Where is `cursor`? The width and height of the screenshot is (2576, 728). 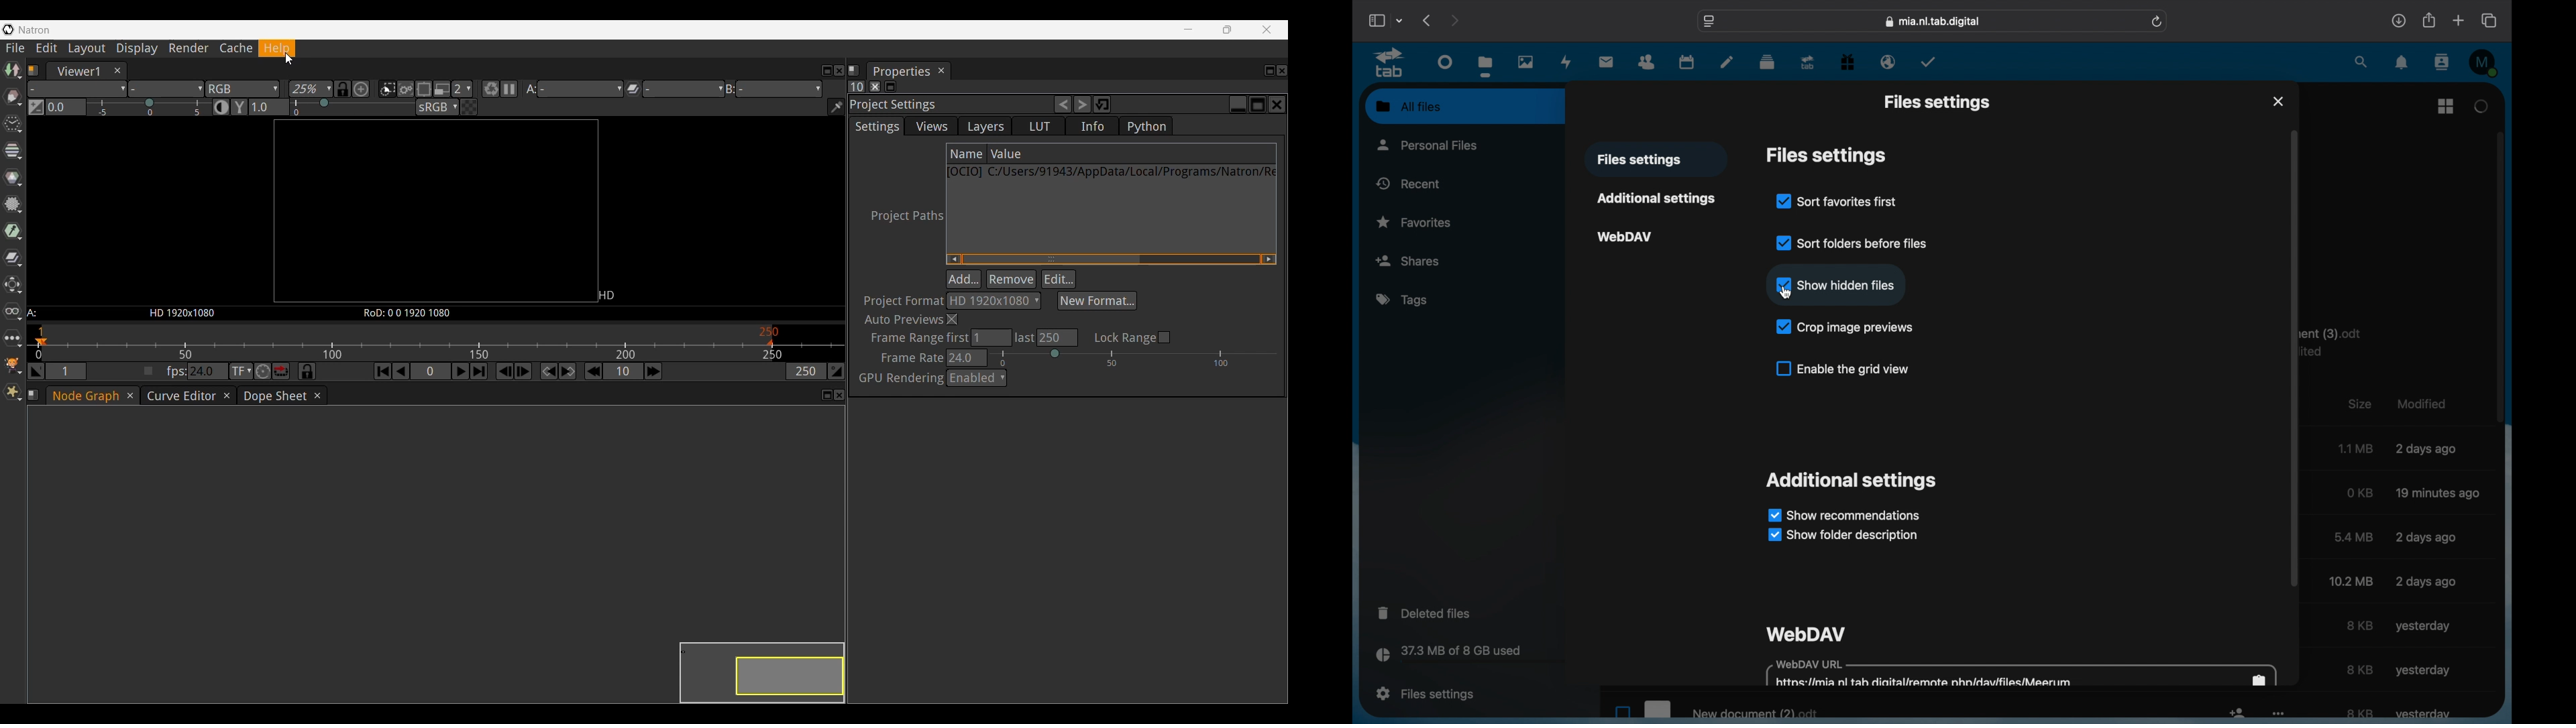
cursor is located at coordinates (1788, 298).